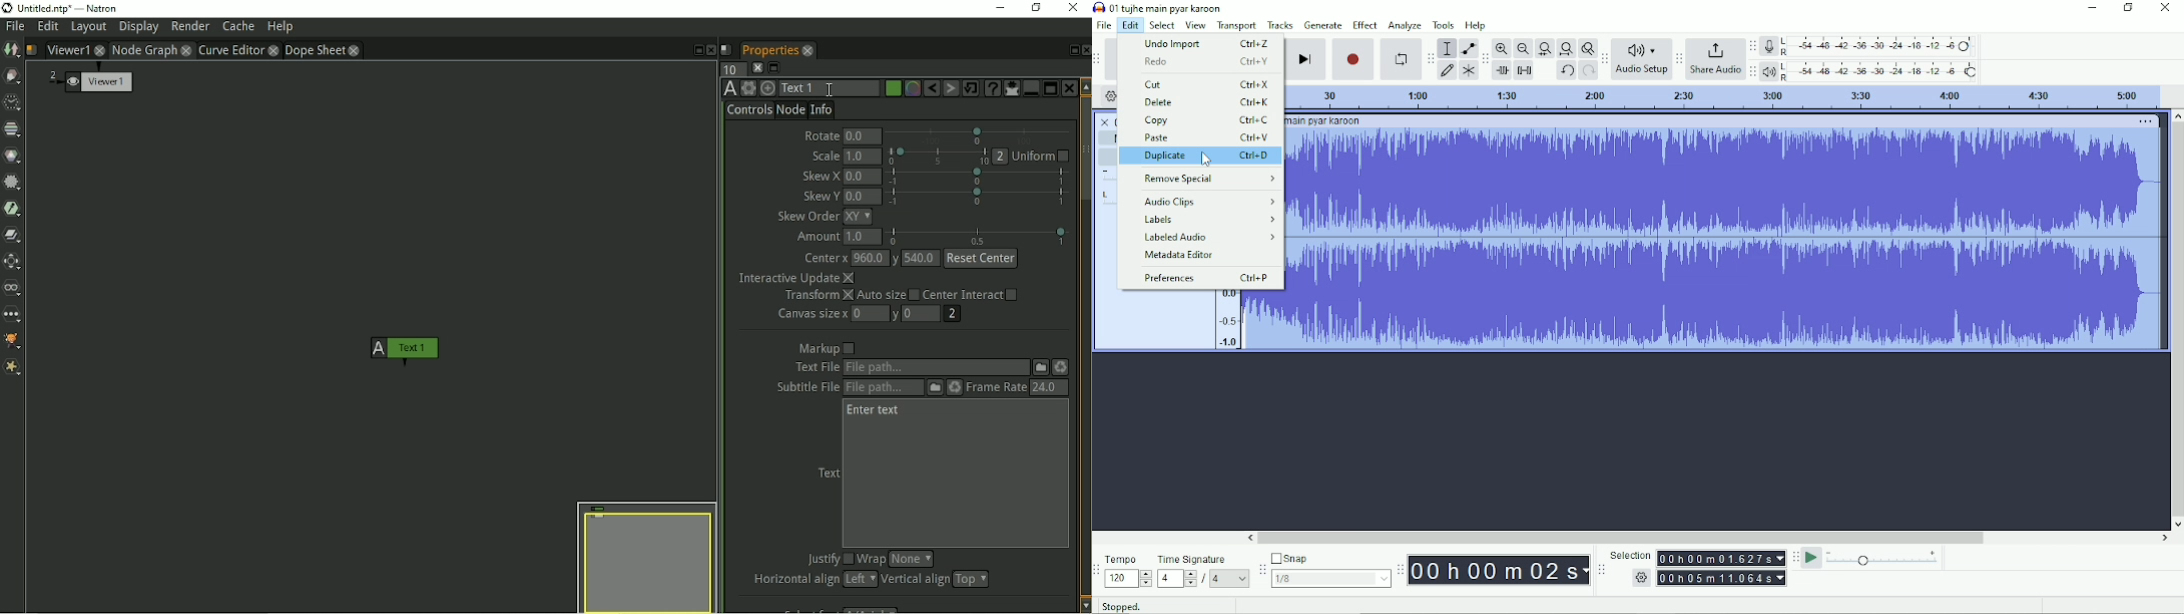  I want to click on Delete, so click(1205, 103).